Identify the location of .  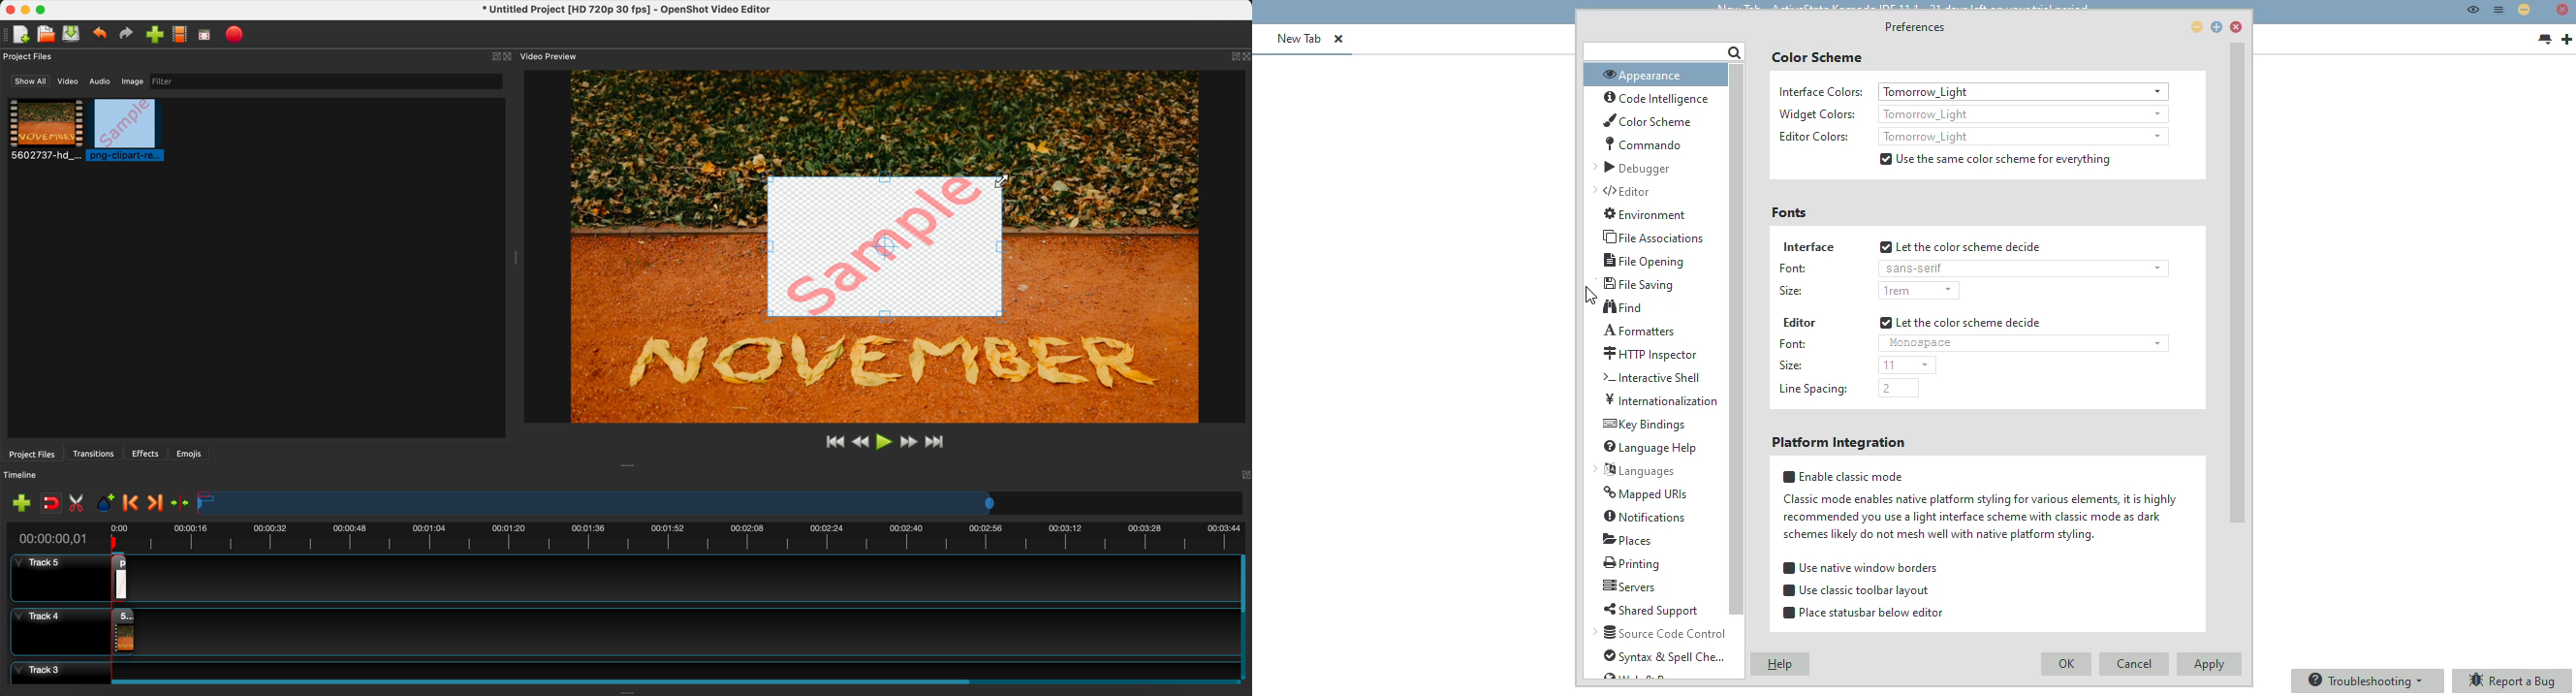
(1244, 474).